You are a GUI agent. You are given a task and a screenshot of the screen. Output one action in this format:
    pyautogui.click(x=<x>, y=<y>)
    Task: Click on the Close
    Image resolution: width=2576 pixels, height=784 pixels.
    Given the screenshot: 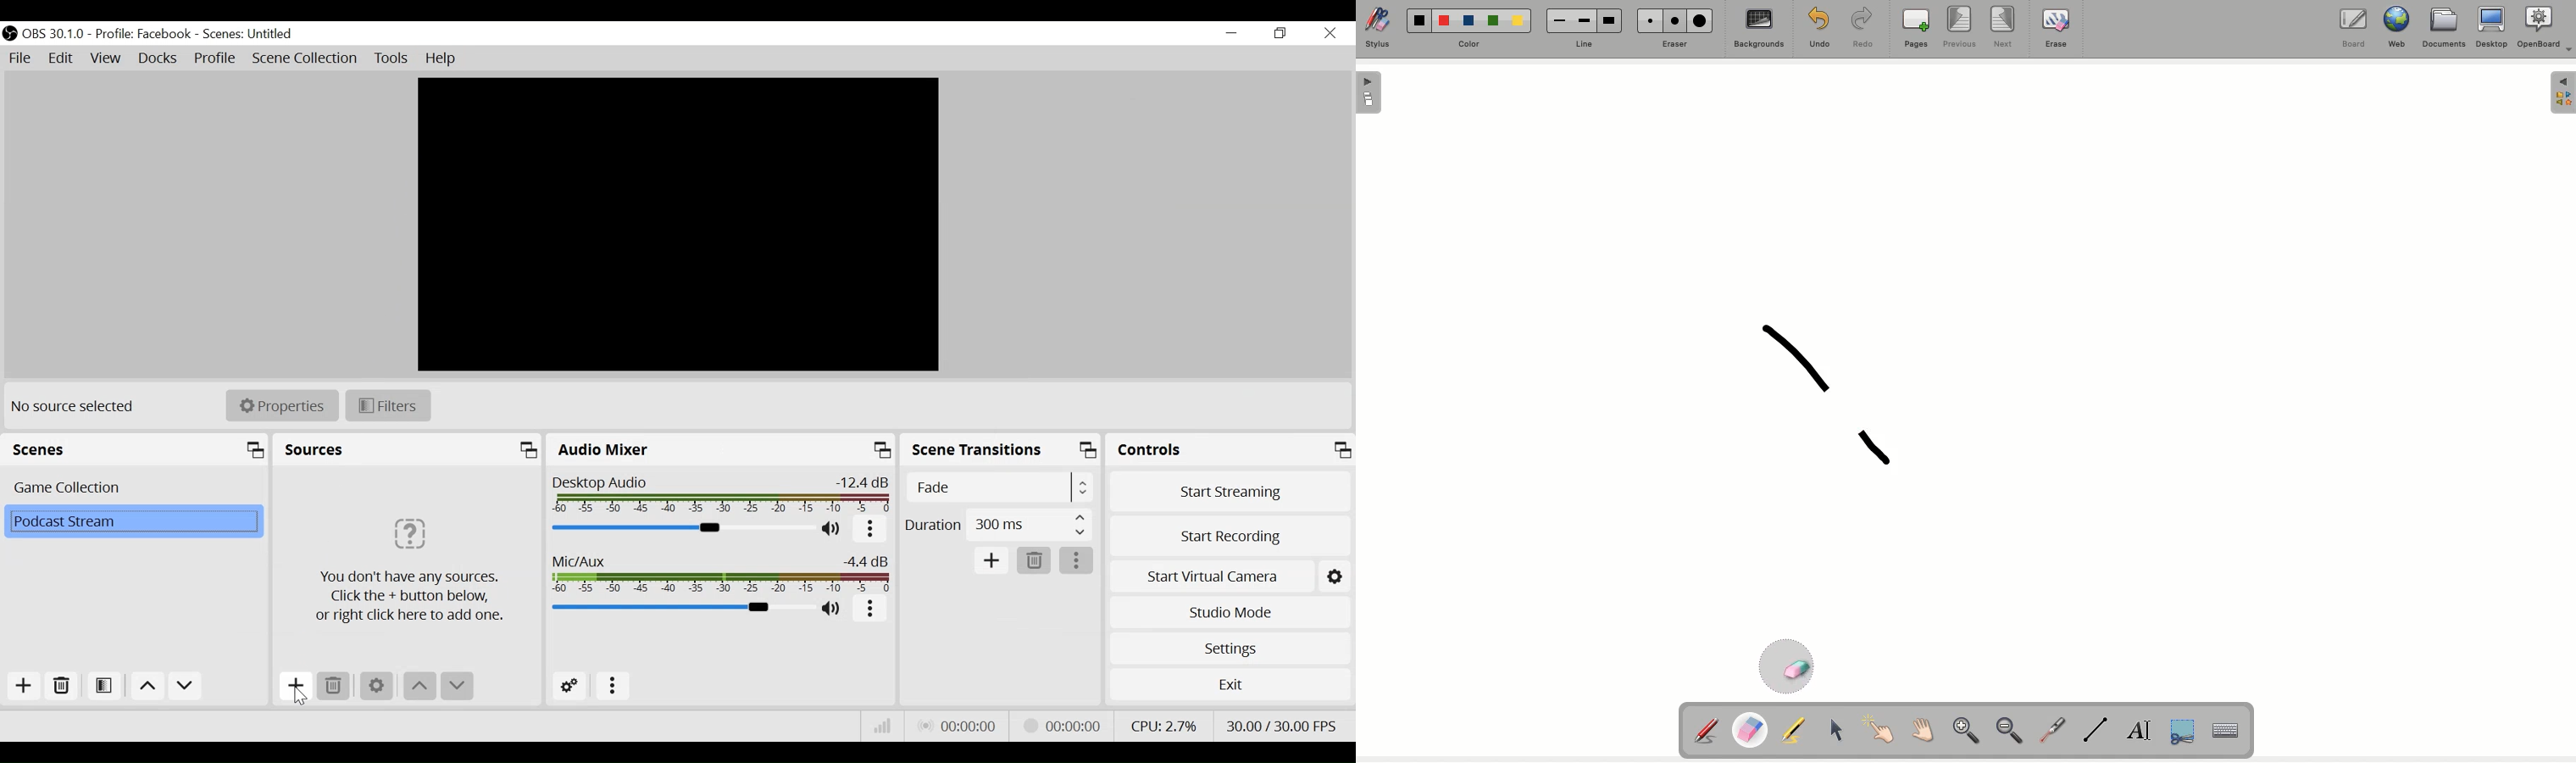 What is the action you would take?
    pyautogui.click(x=1329, y=34)
    